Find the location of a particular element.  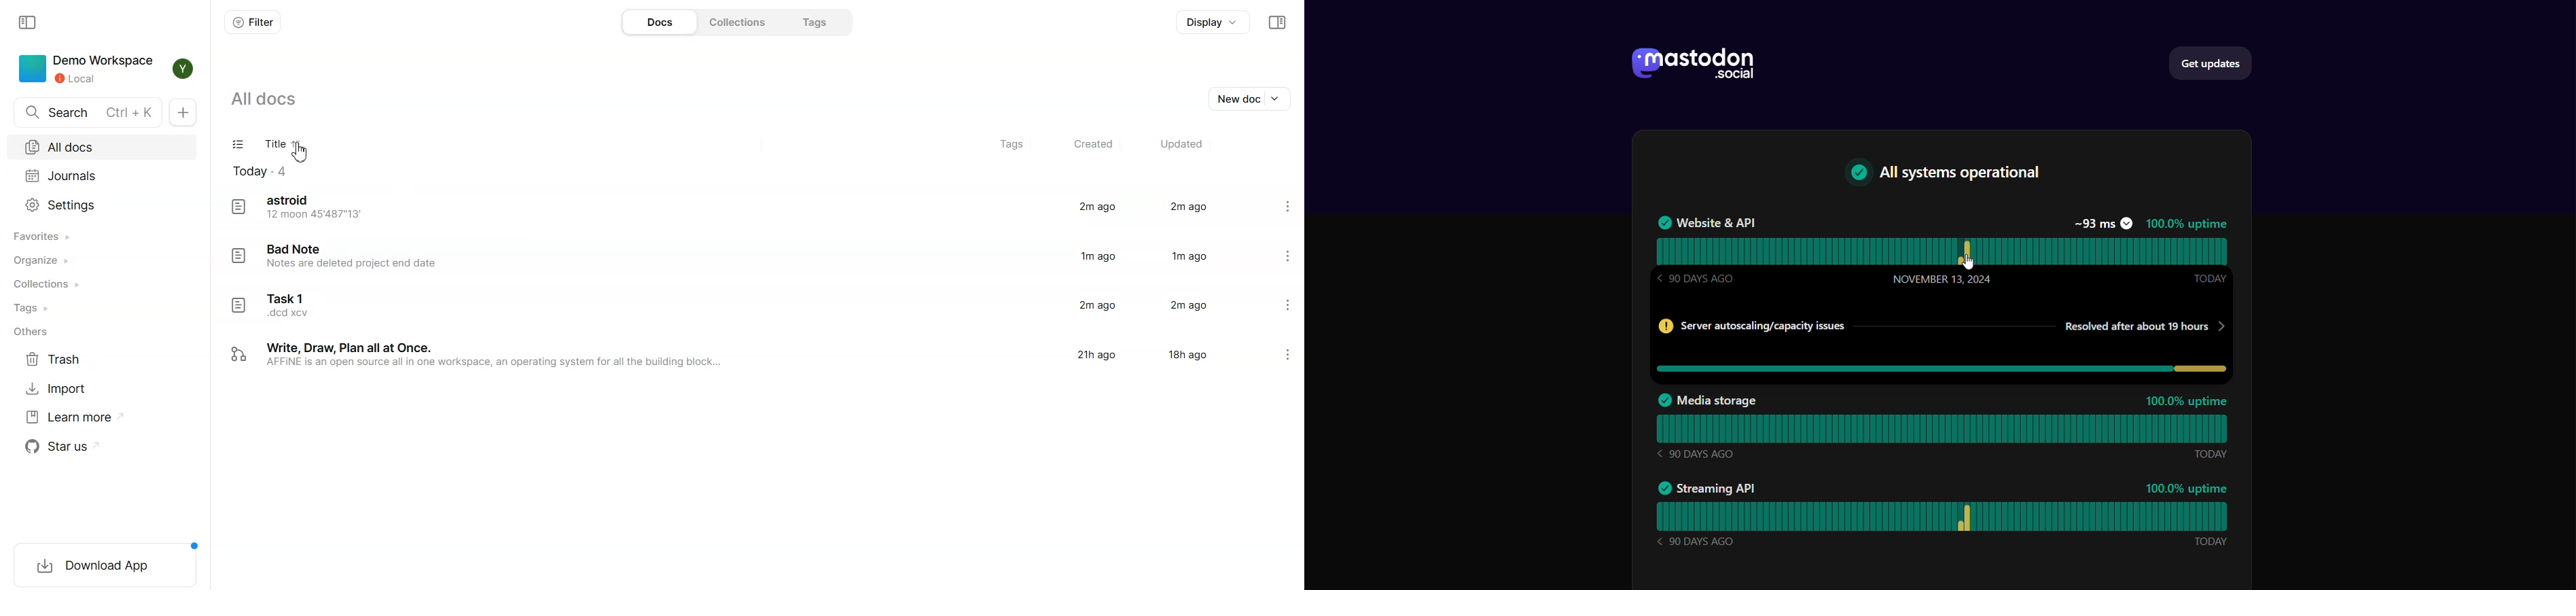

text is located at coordinates (1953, 174).